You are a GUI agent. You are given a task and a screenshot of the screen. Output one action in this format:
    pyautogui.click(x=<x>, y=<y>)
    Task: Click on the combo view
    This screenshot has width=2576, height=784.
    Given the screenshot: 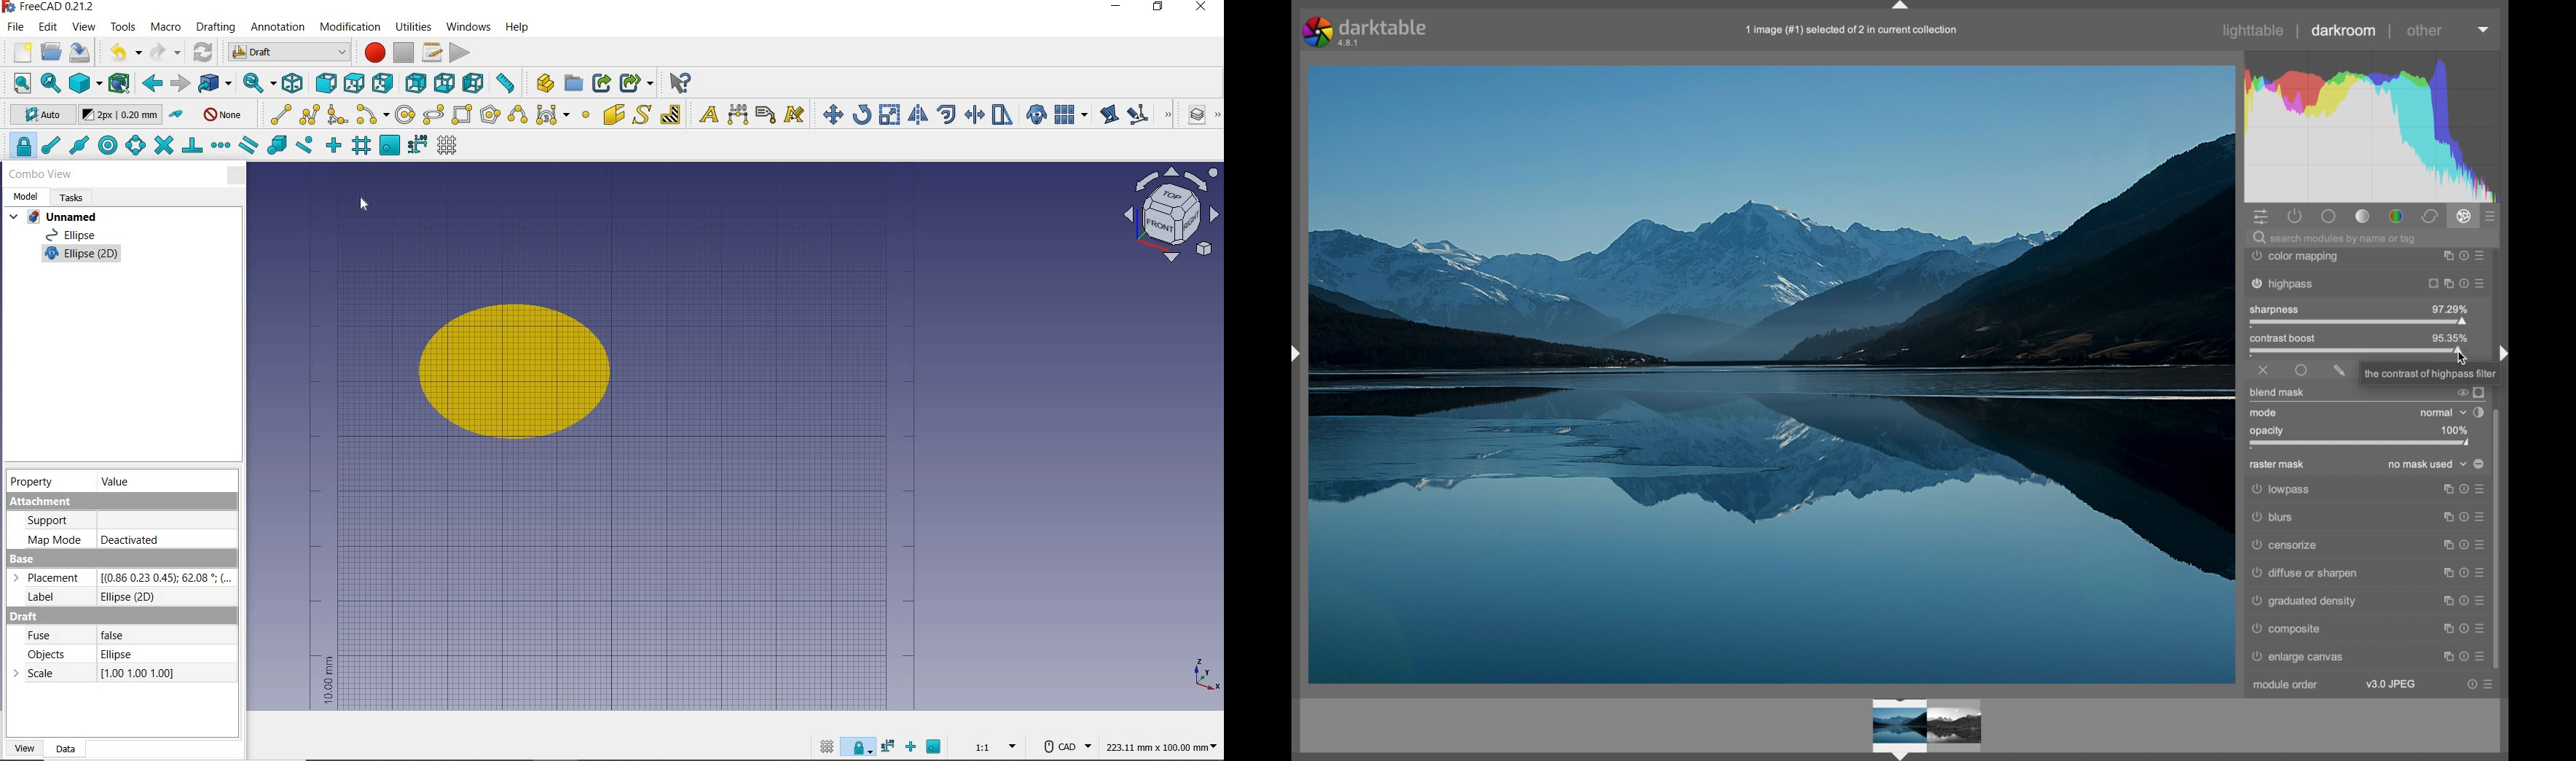 What is the action you would take?
    pyautogui.click(x=39, y=174)
    